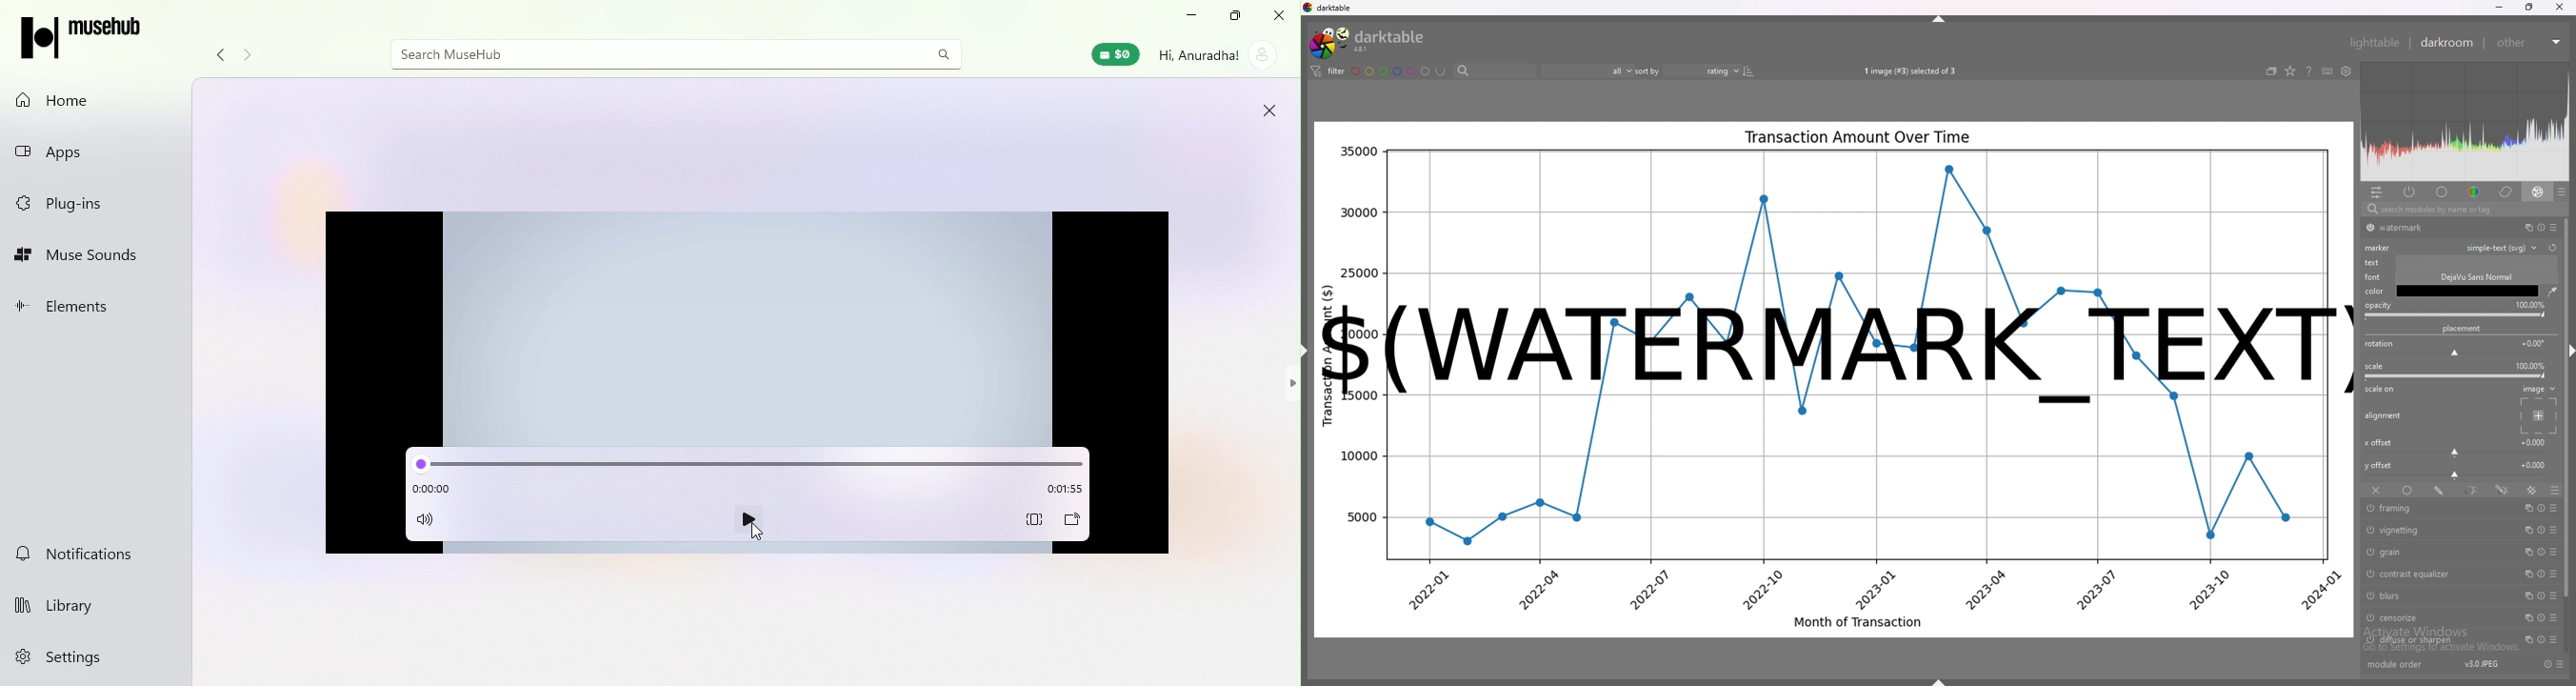 Image resolution: width=2576 pixels, height=700 pixels. What do you see at coordinates (2552, 639) in the screenshot?
I see `presets` at bounding box center [2552, 639].